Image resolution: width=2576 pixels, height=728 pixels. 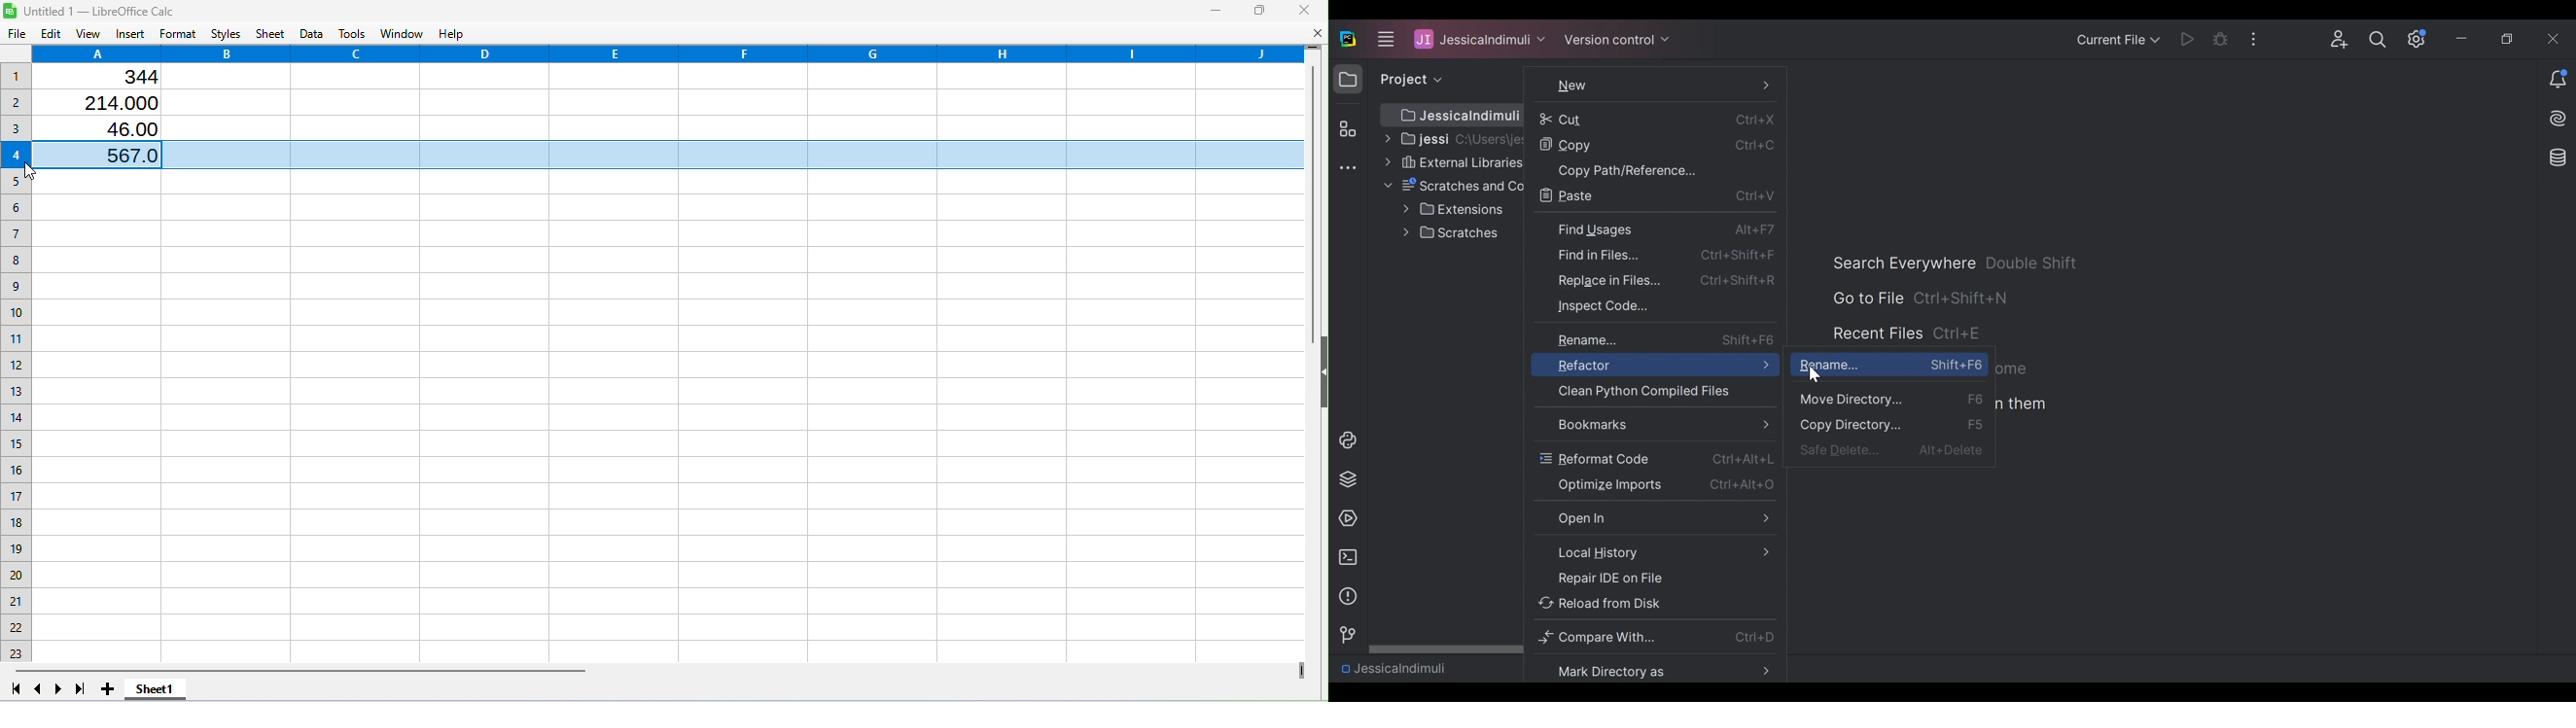 I want to click on Go To files, so click(x=1867, y=298).